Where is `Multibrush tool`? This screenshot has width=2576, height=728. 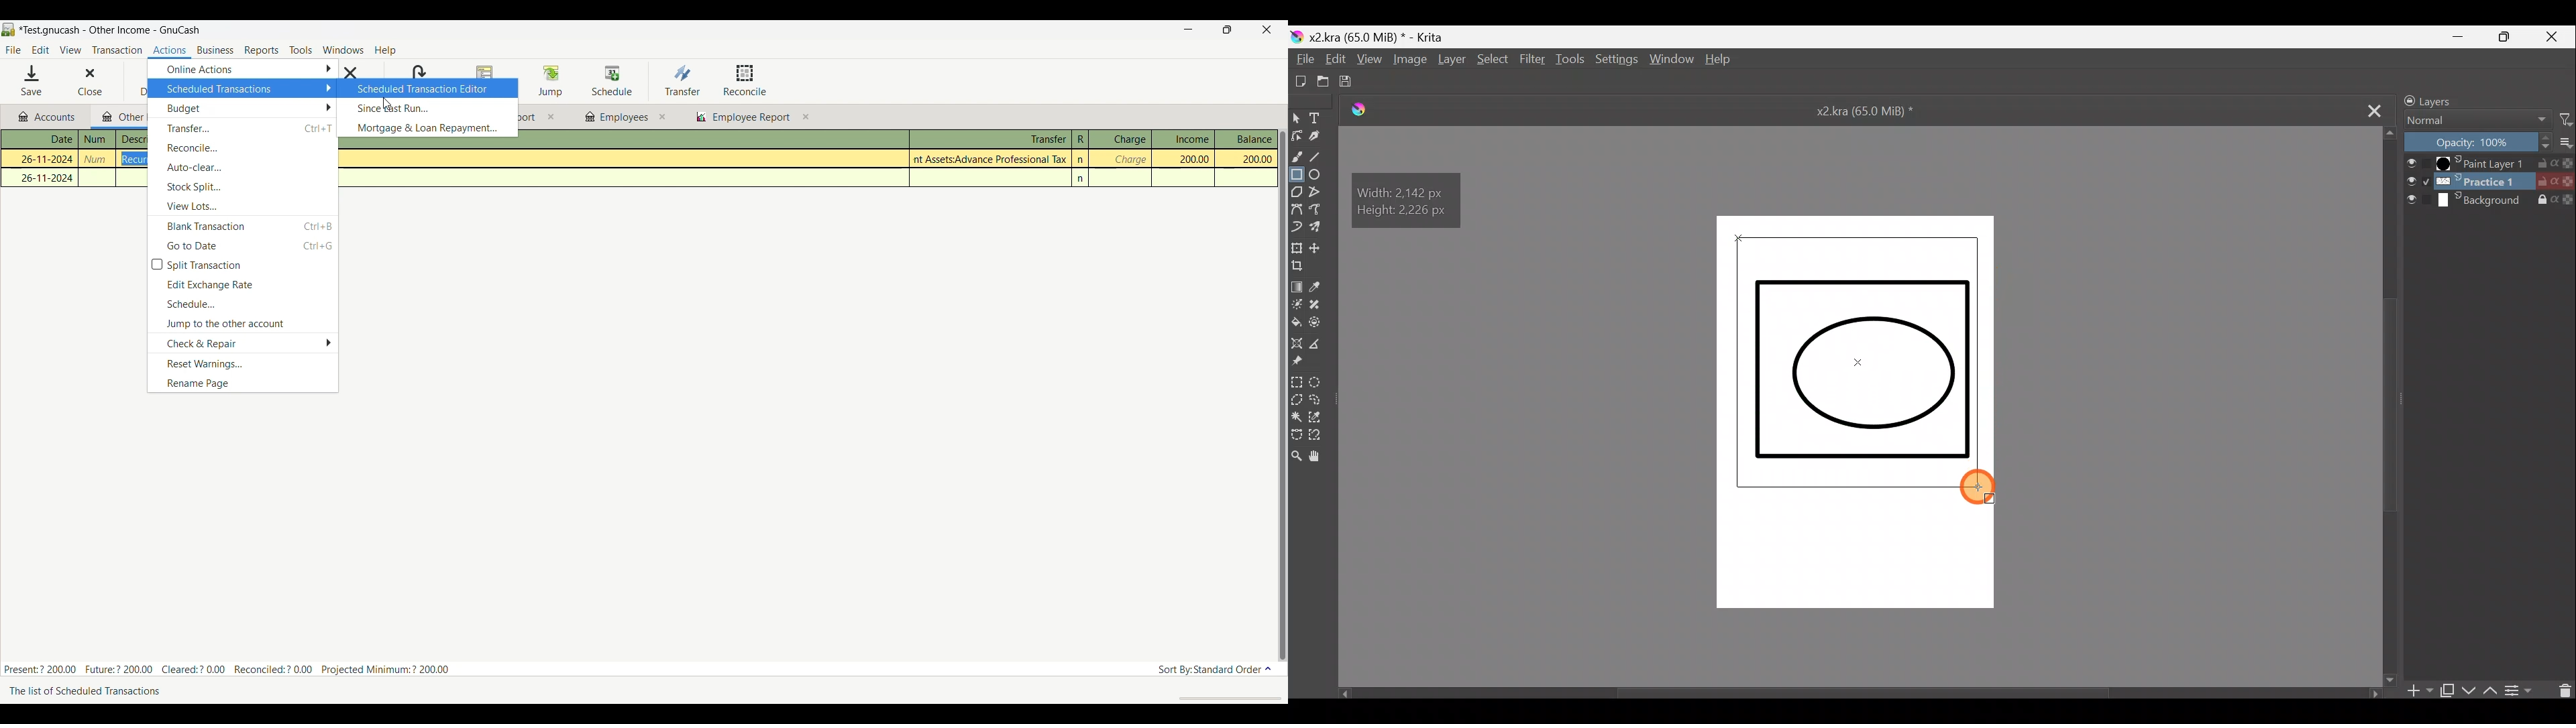
Multibrush tool is located at coordinates (1321, 227).